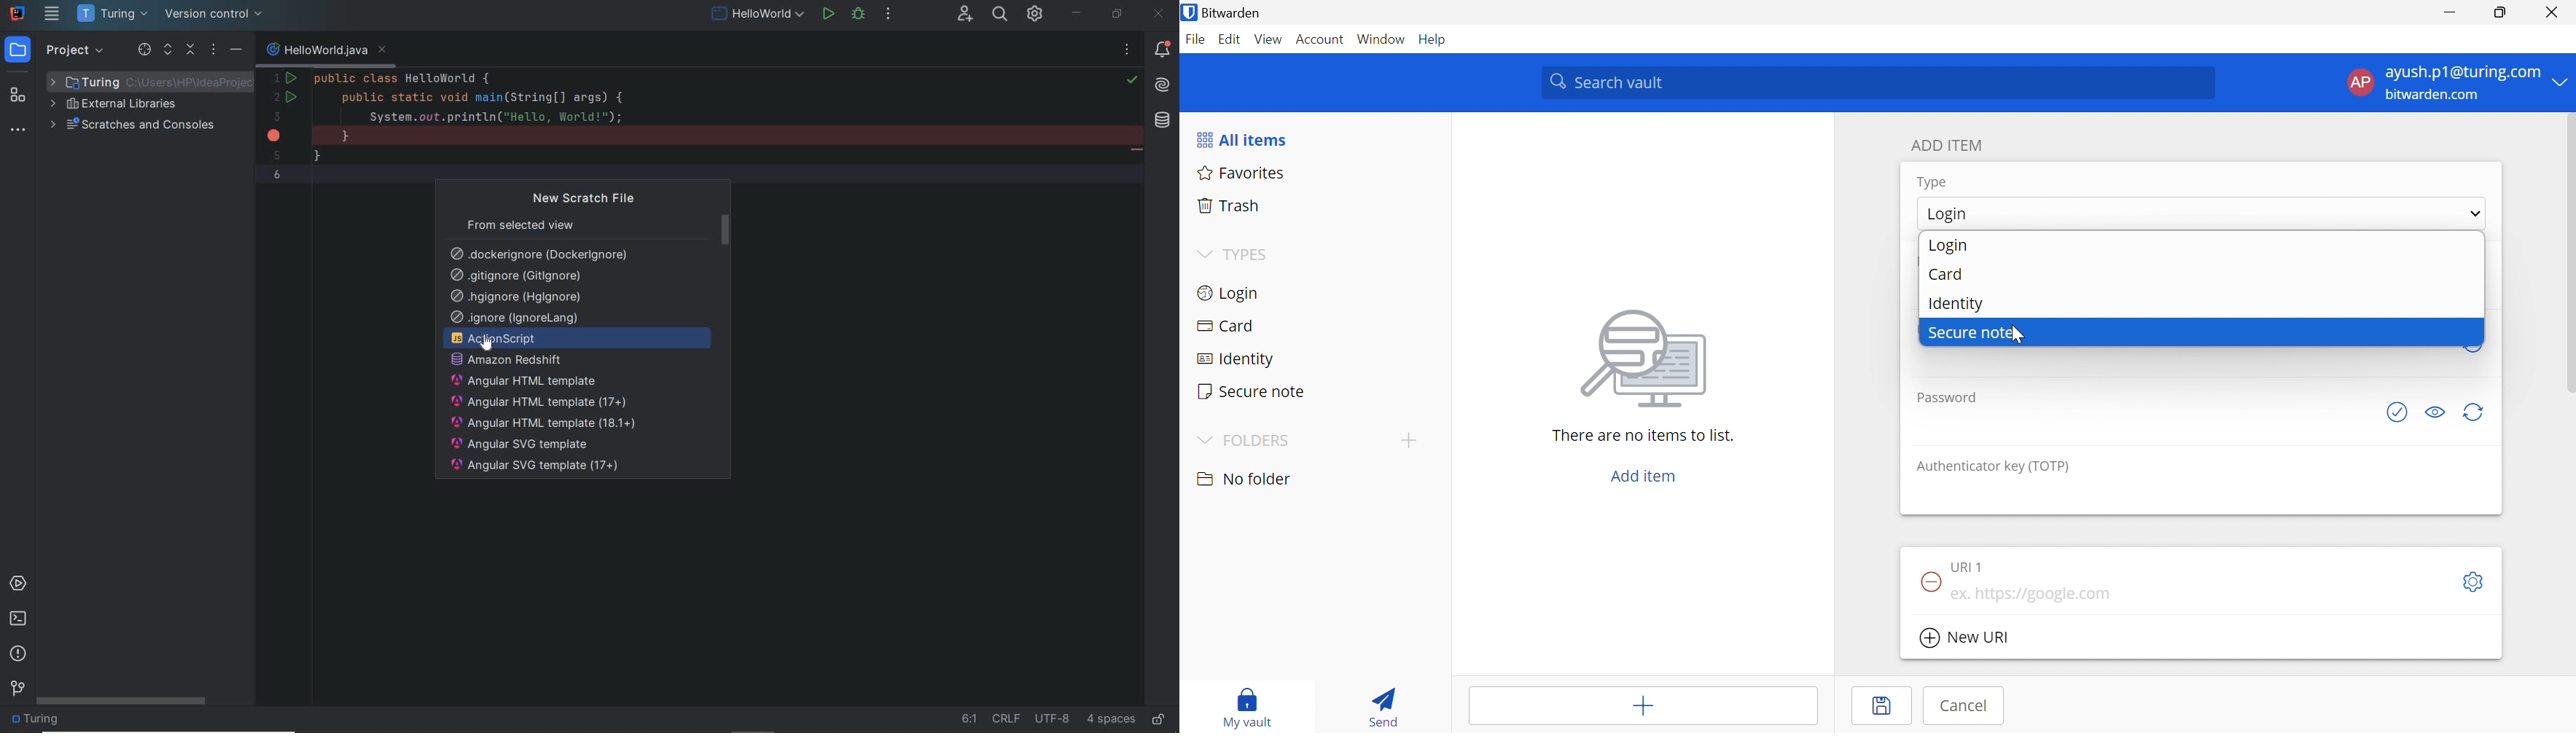  What do you see at coordinates (1945, 275) in the screenshot?
I see `Card` at bounding box center [1945, 275].